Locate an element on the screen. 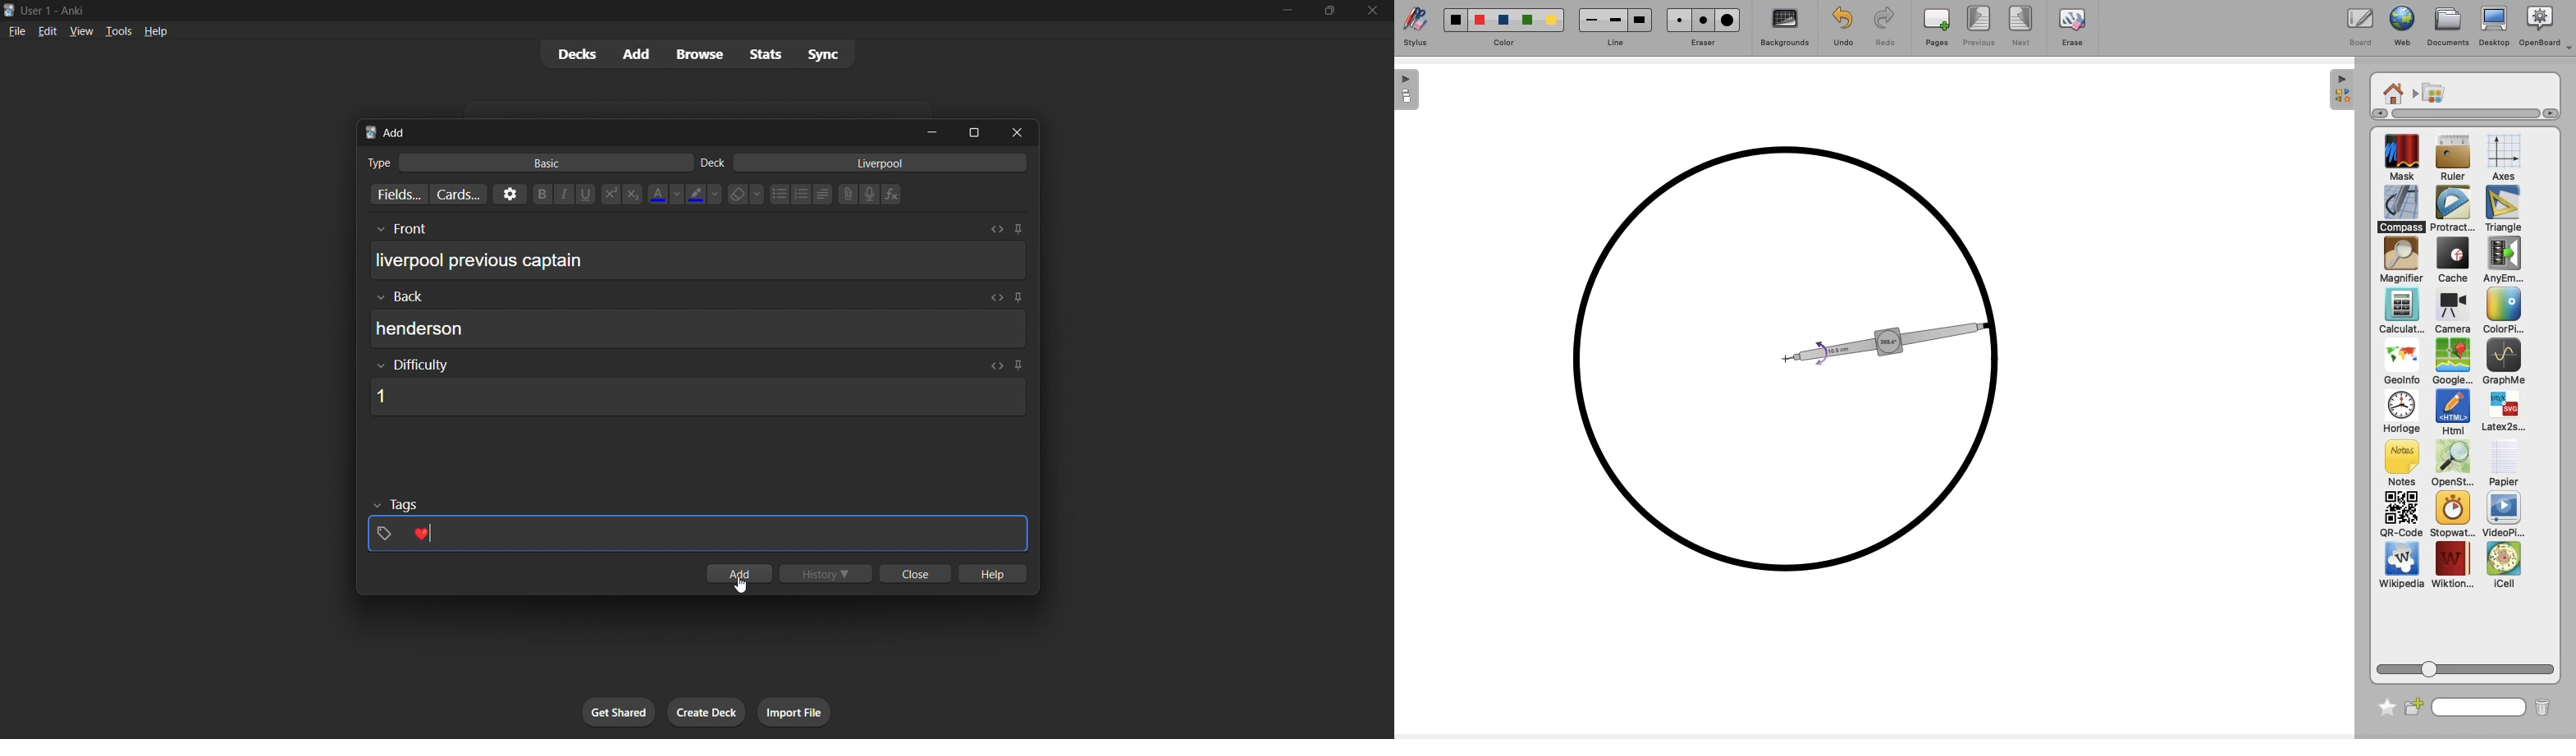 This screenshot has width=2576, height=756. card back input box is located at coordinates (702, 321).